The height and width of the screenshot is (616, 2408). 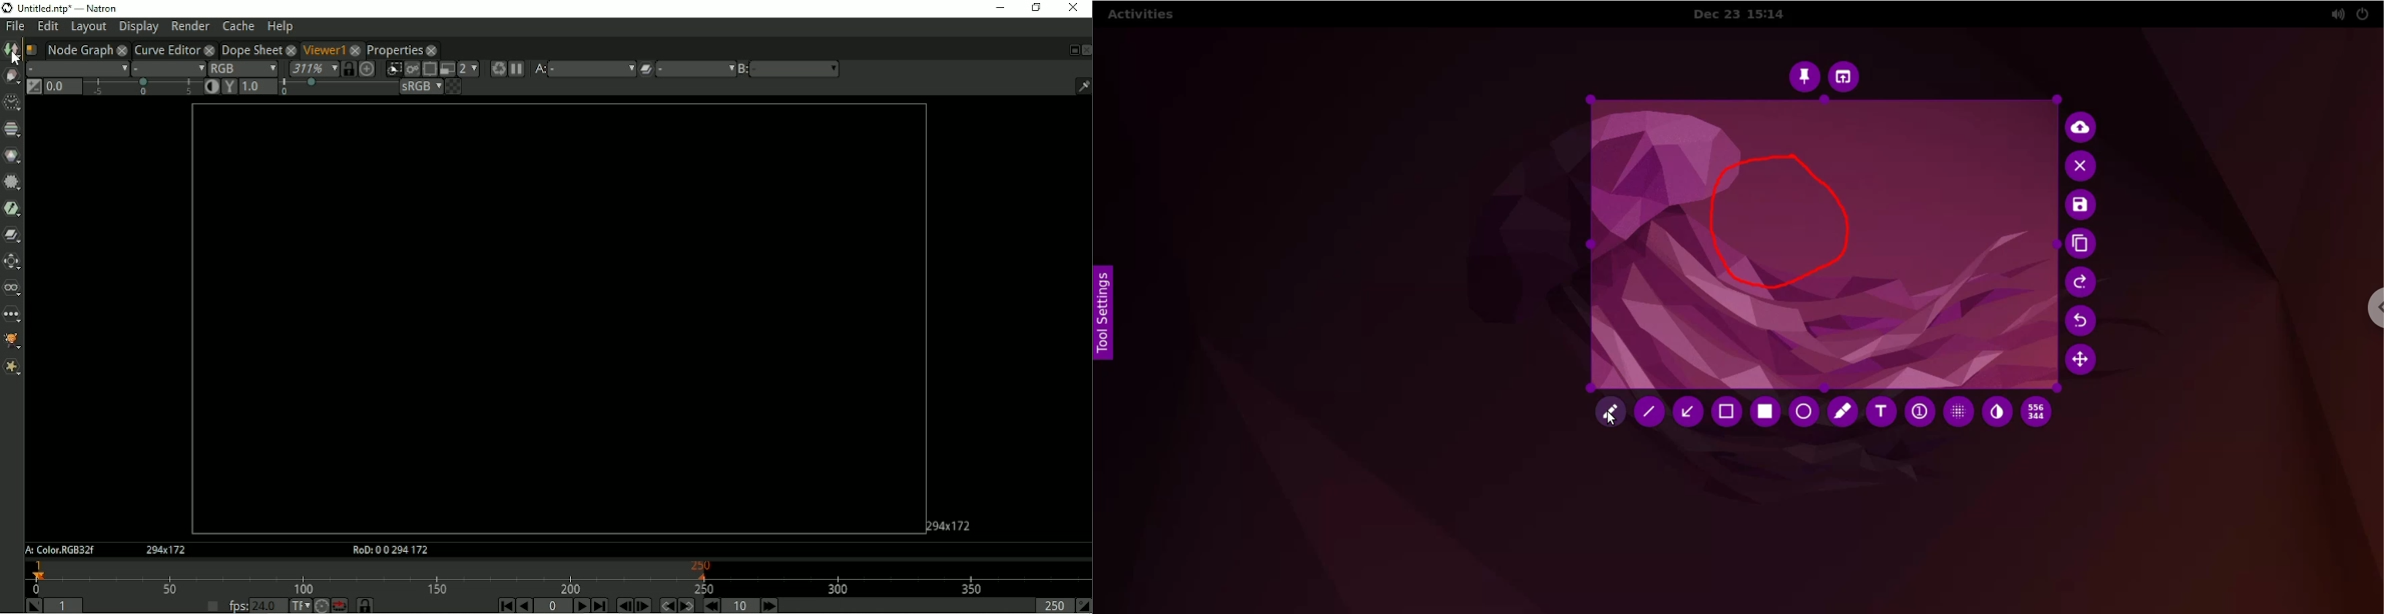 I want to click on pin, so click(x=1804, y=77).